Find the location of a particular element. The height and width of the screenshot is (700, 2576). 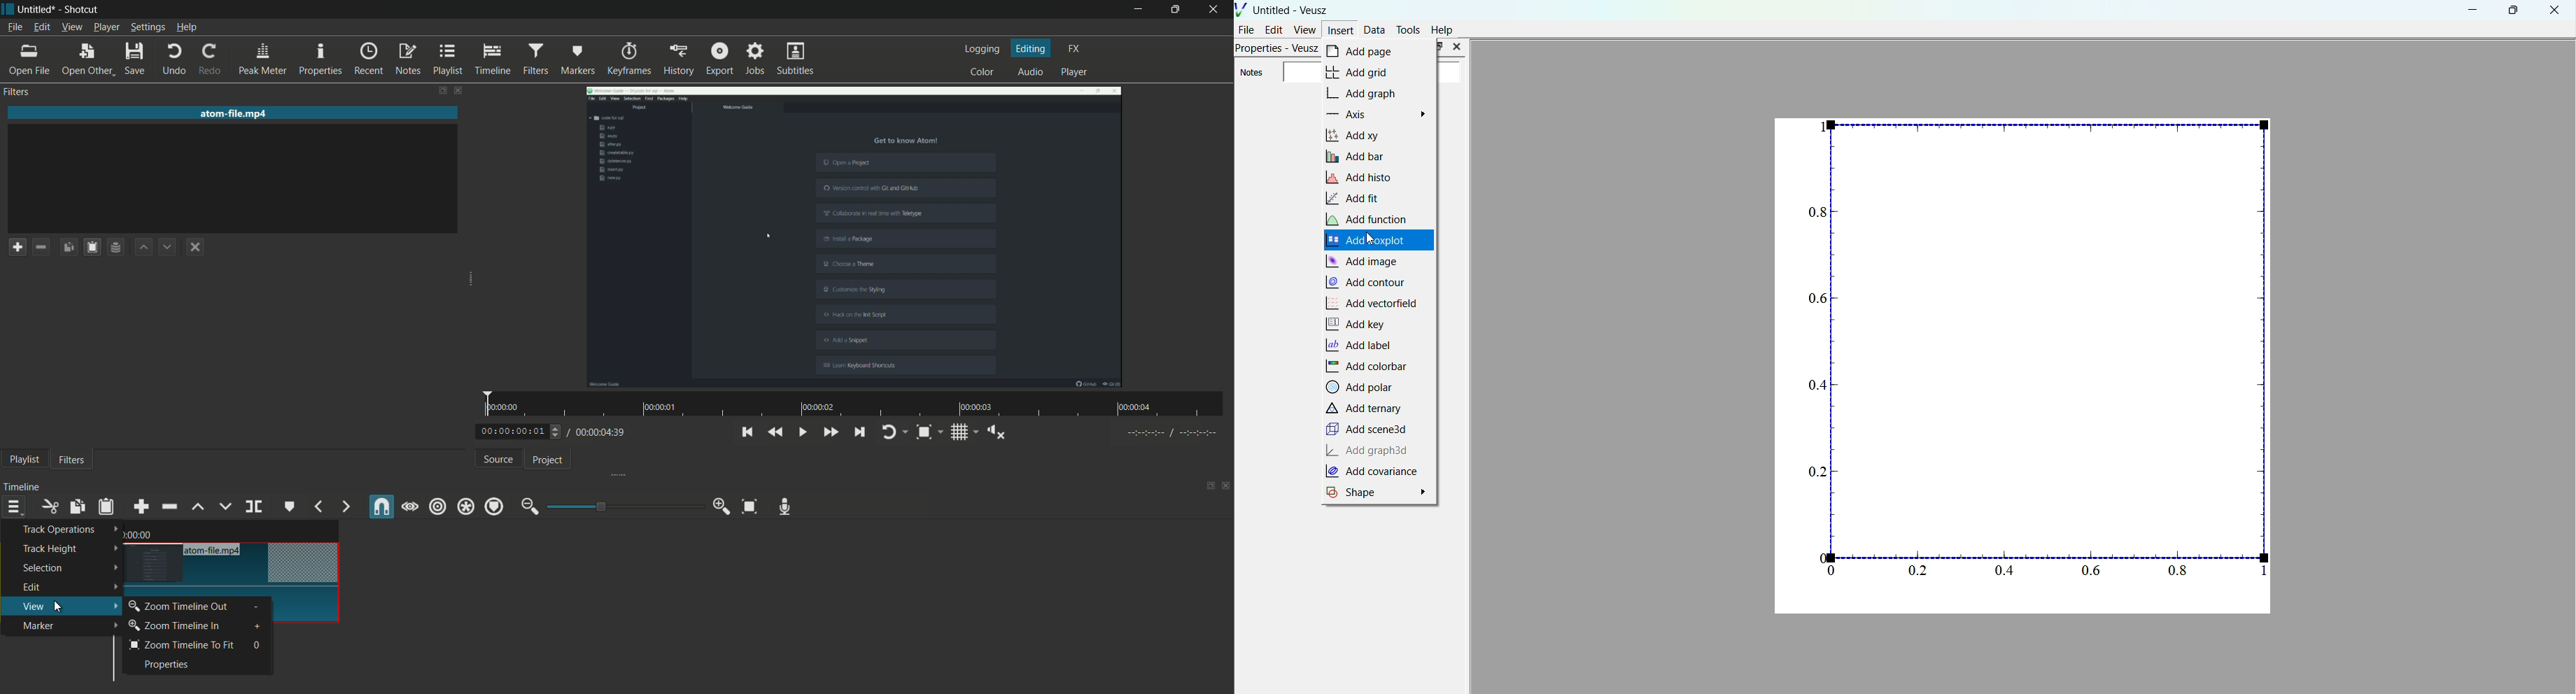

fx is located at coordinates (1075, 49).